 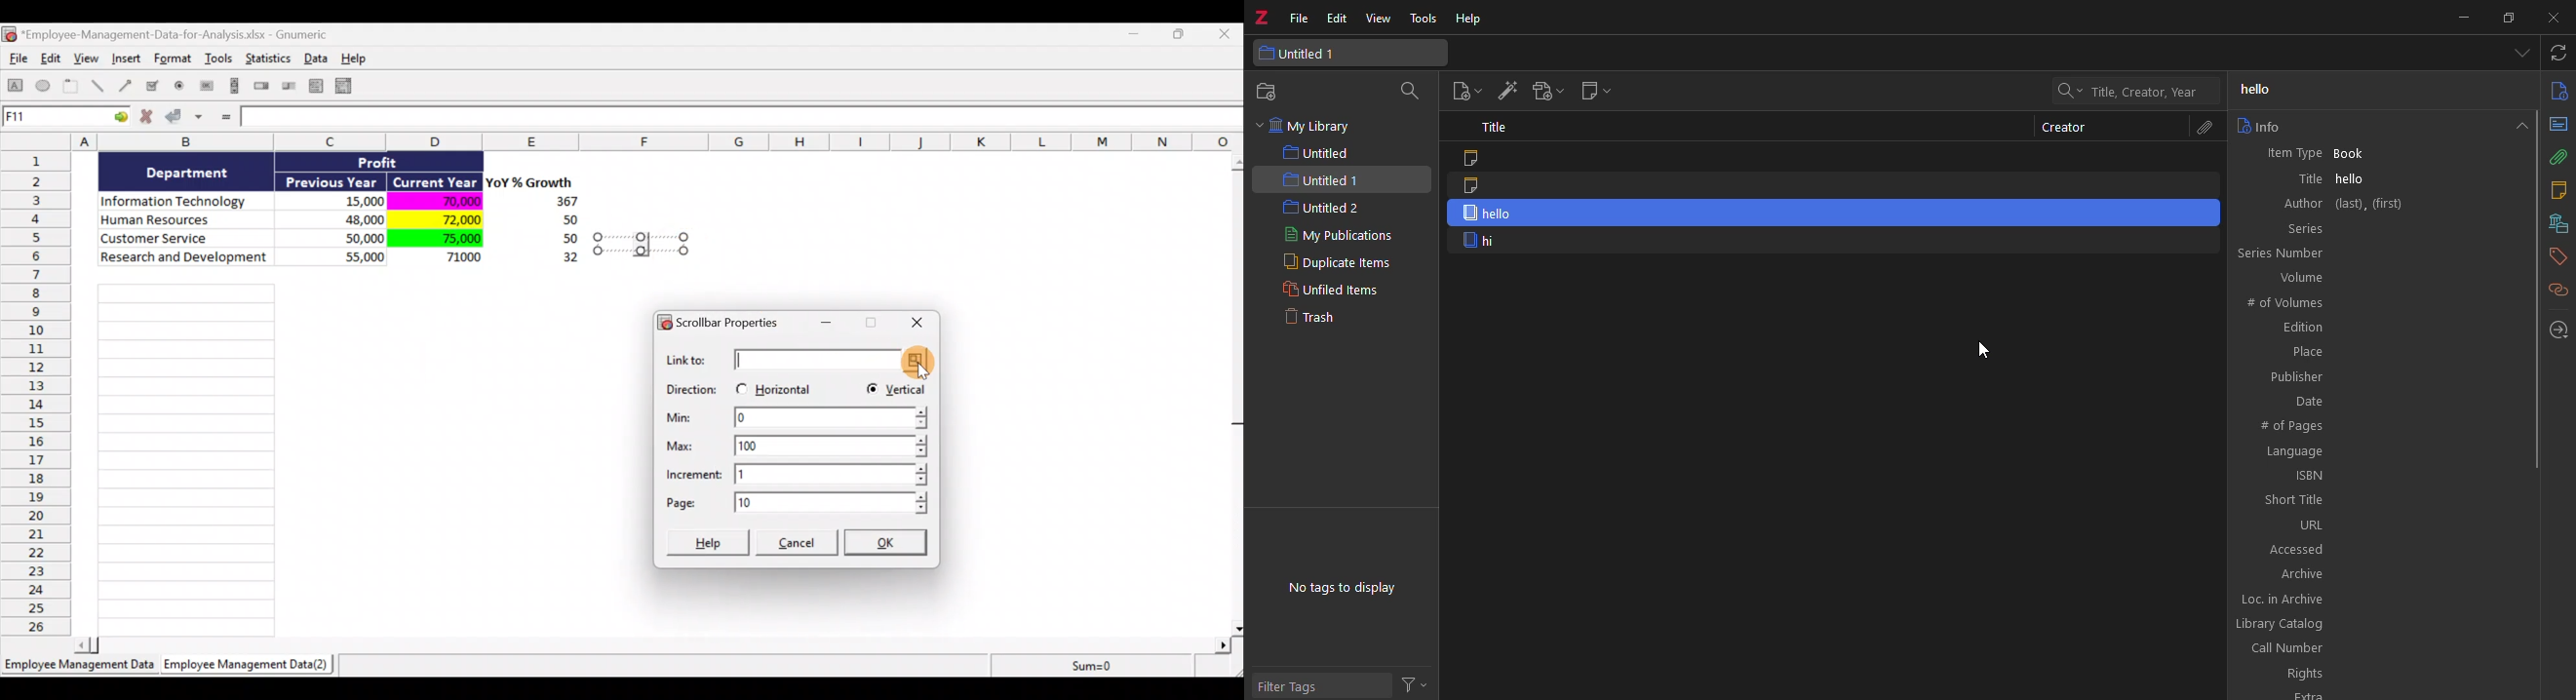 What do you see at coordinates (2064, 128) in the screenshot?
I see `creator` at bounding box center [2064, 128].